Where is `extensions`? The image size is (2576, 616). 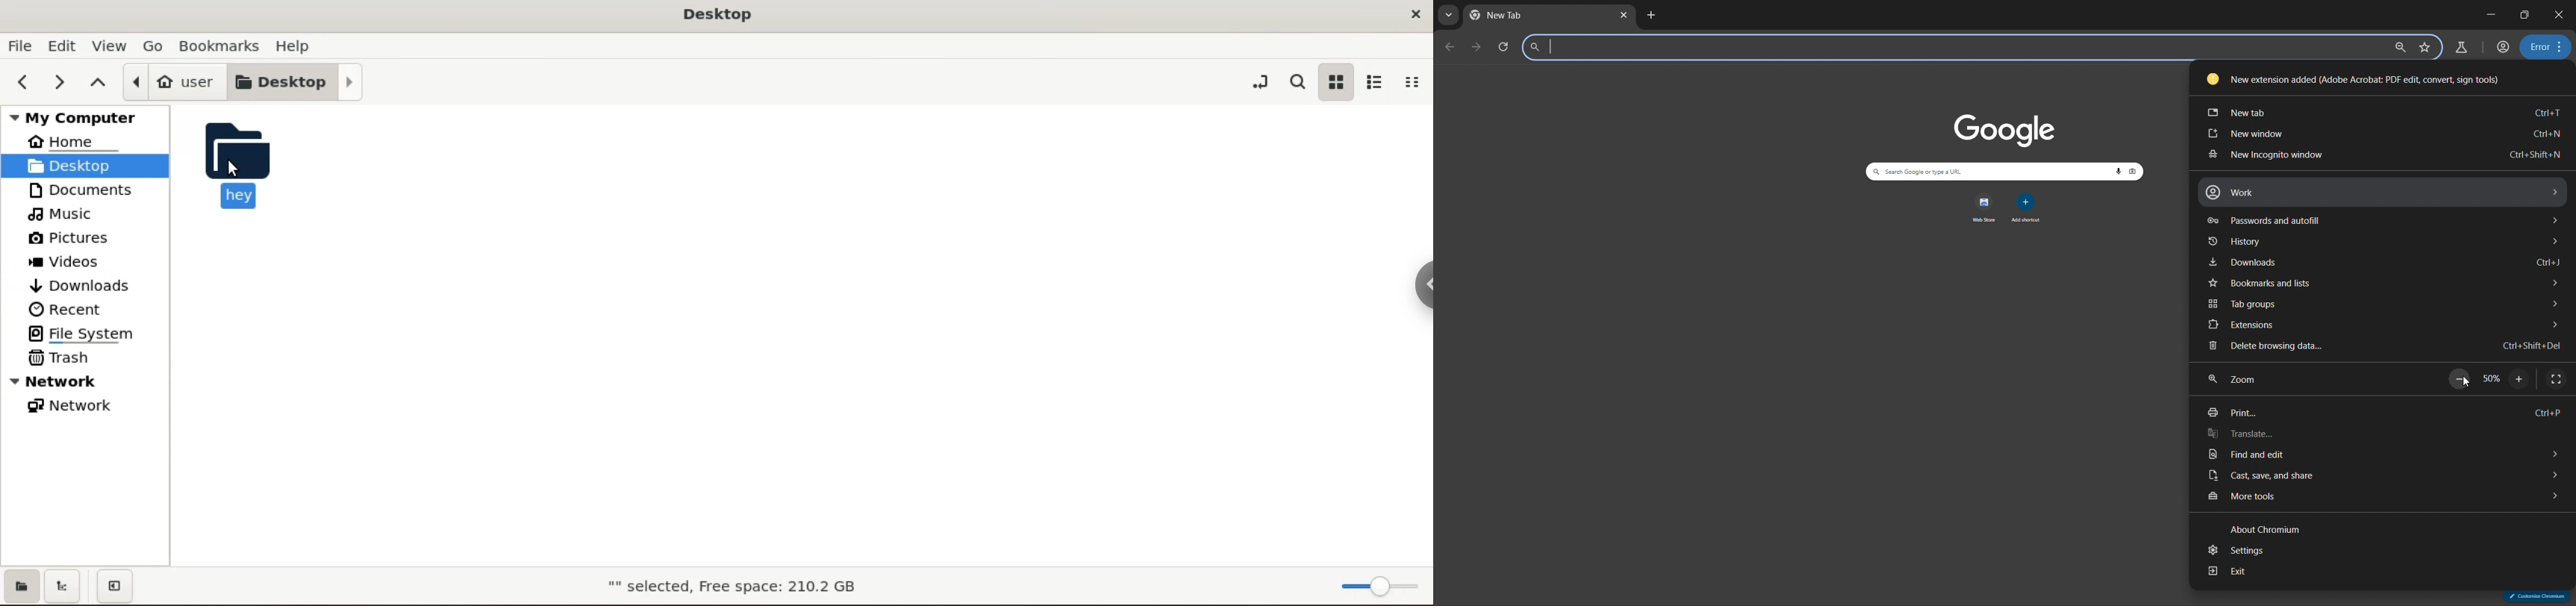 extensions is located at coordinates (2382, 324).